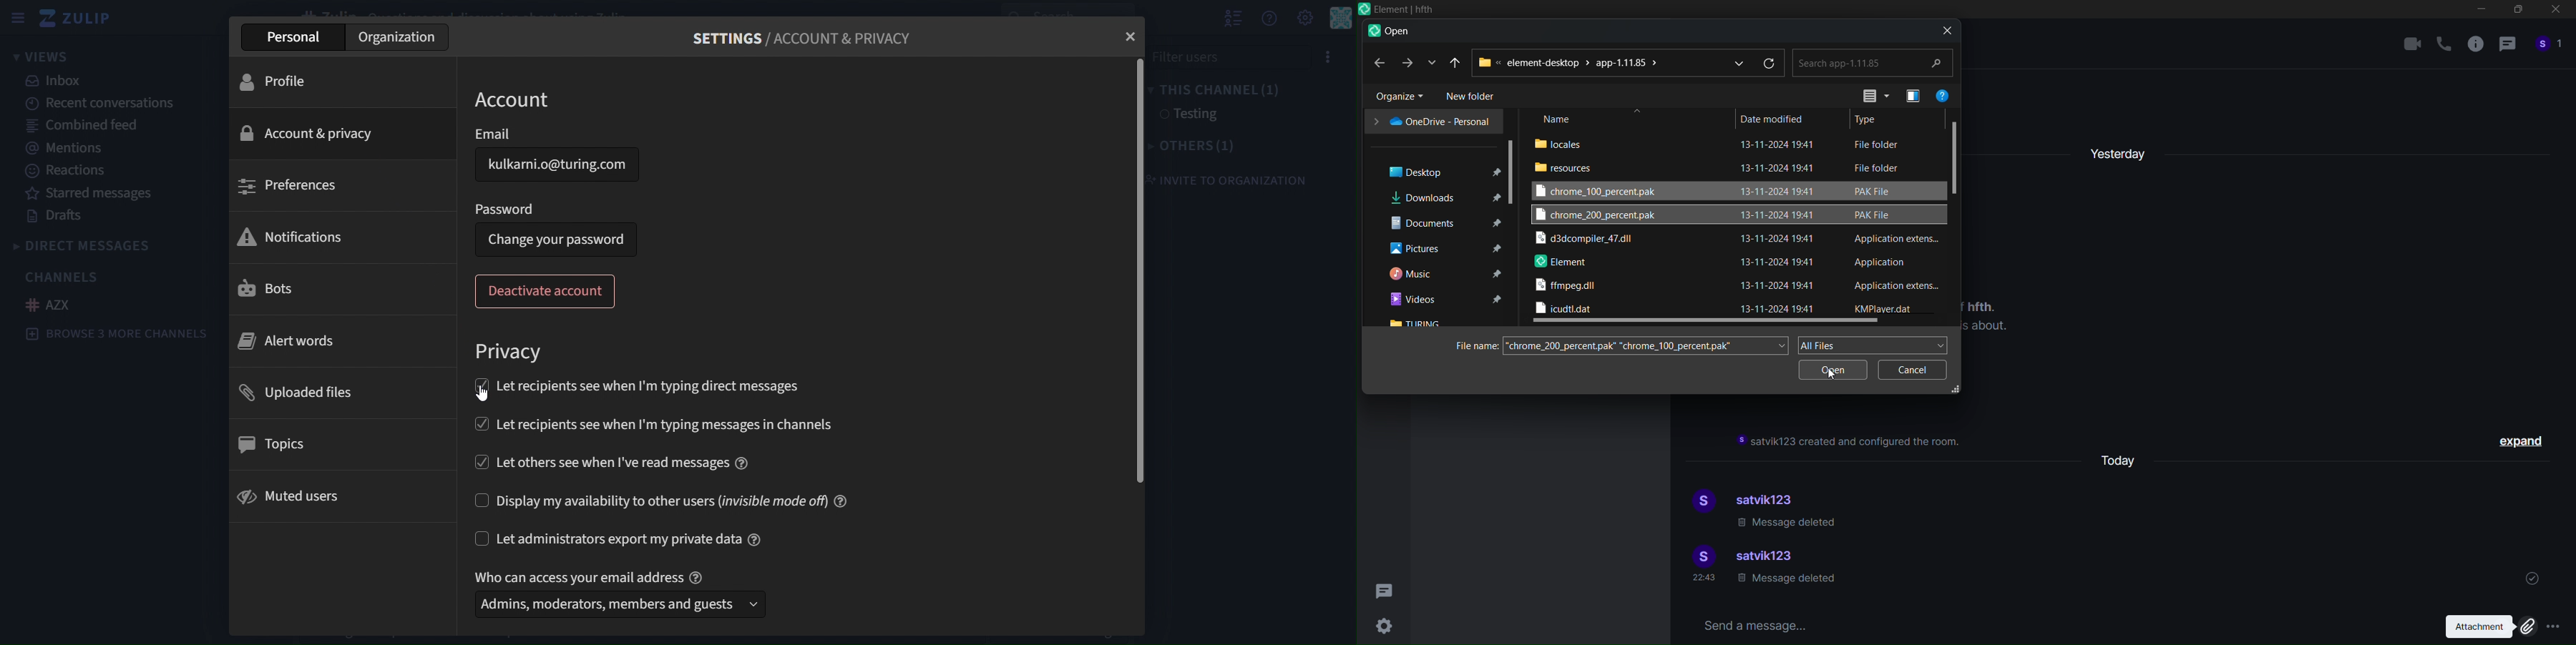 This screenshot has height=672, width=2576. I want to click on resouces, so click(1566, 167).